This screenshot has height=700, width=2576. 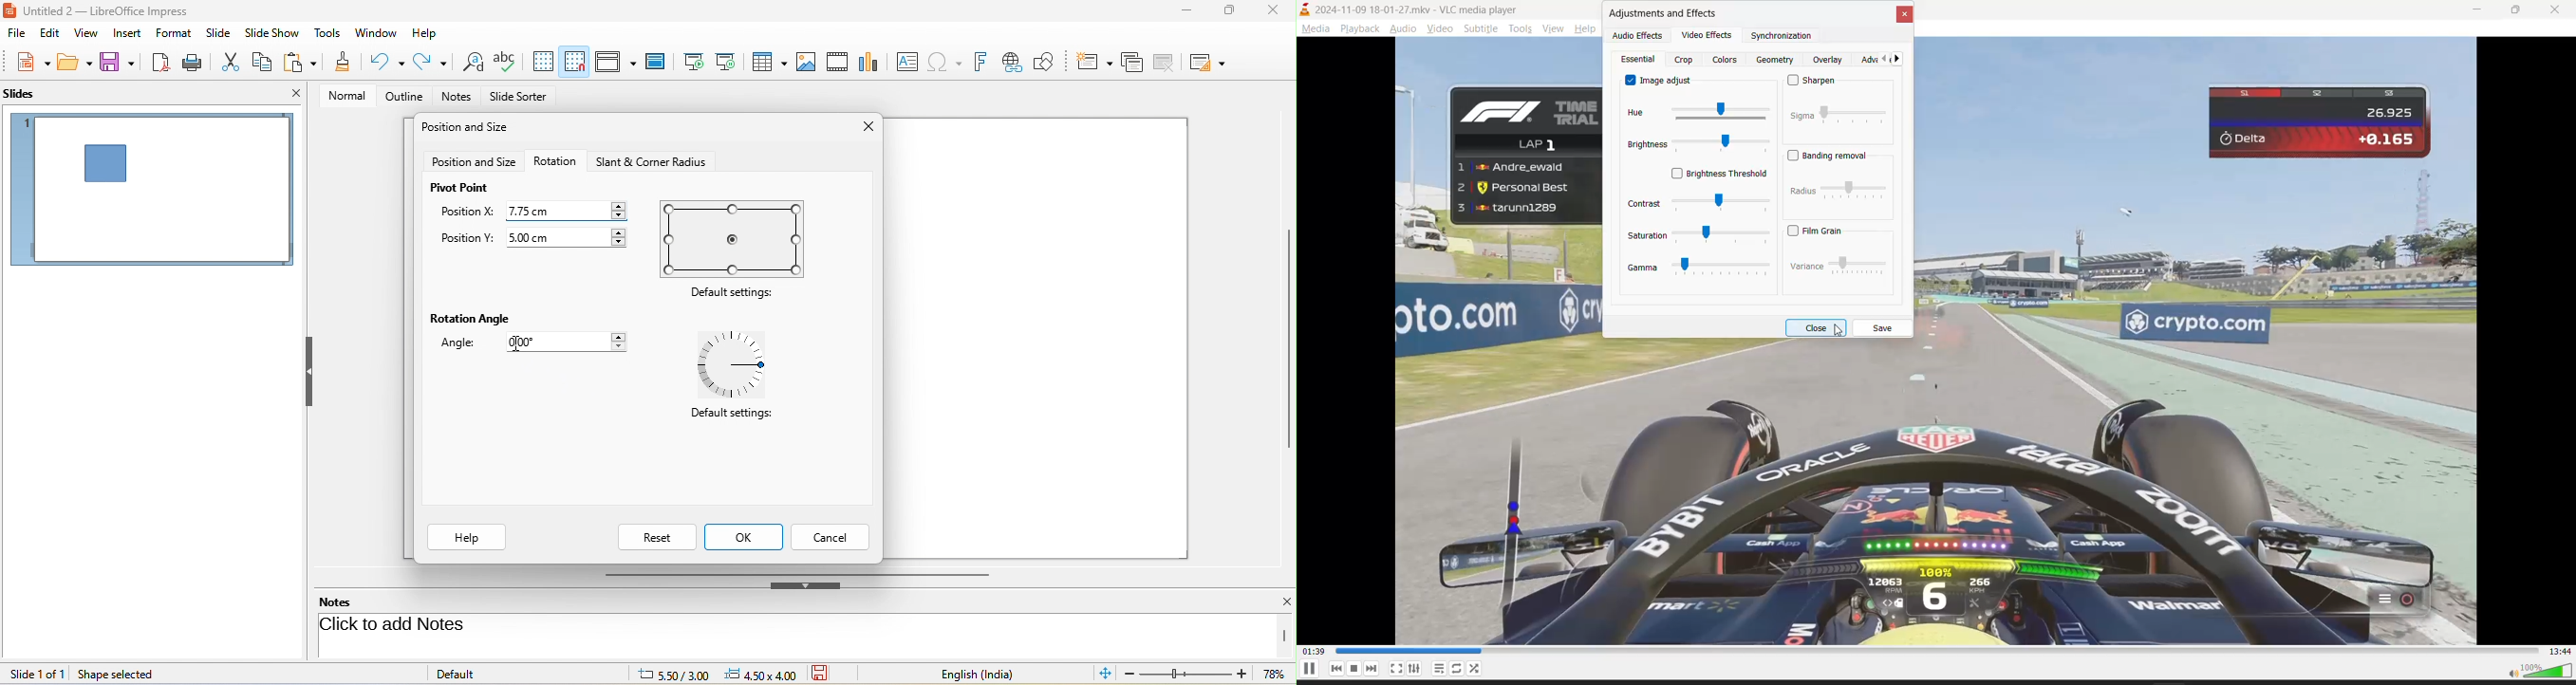 What do you see at coordinates (1223, 14) in the screenshot?
I see `maximize` at bounding box center [1223, 14].